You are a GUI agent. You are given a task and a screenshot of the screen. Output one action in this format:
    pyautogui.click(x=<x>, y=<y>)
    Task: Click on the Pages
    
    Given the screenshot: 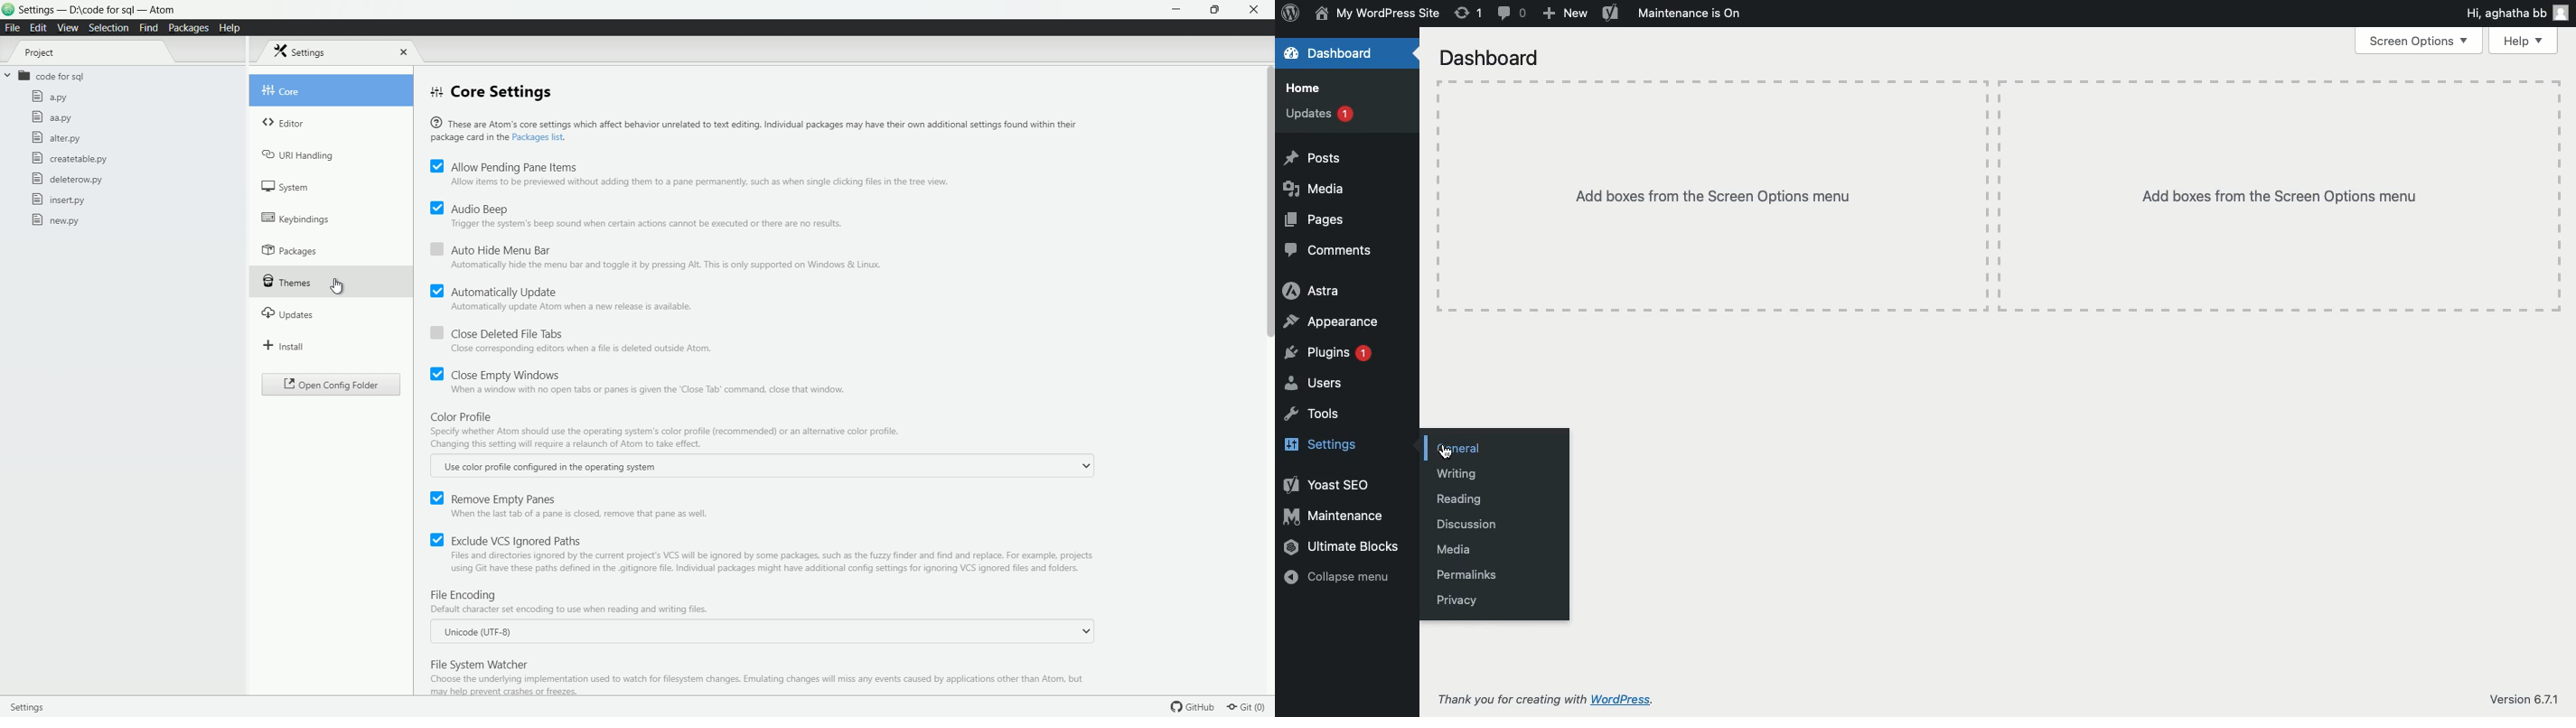 What is the action you would take?
    pyautogui.click(x=1319, y=221)
    